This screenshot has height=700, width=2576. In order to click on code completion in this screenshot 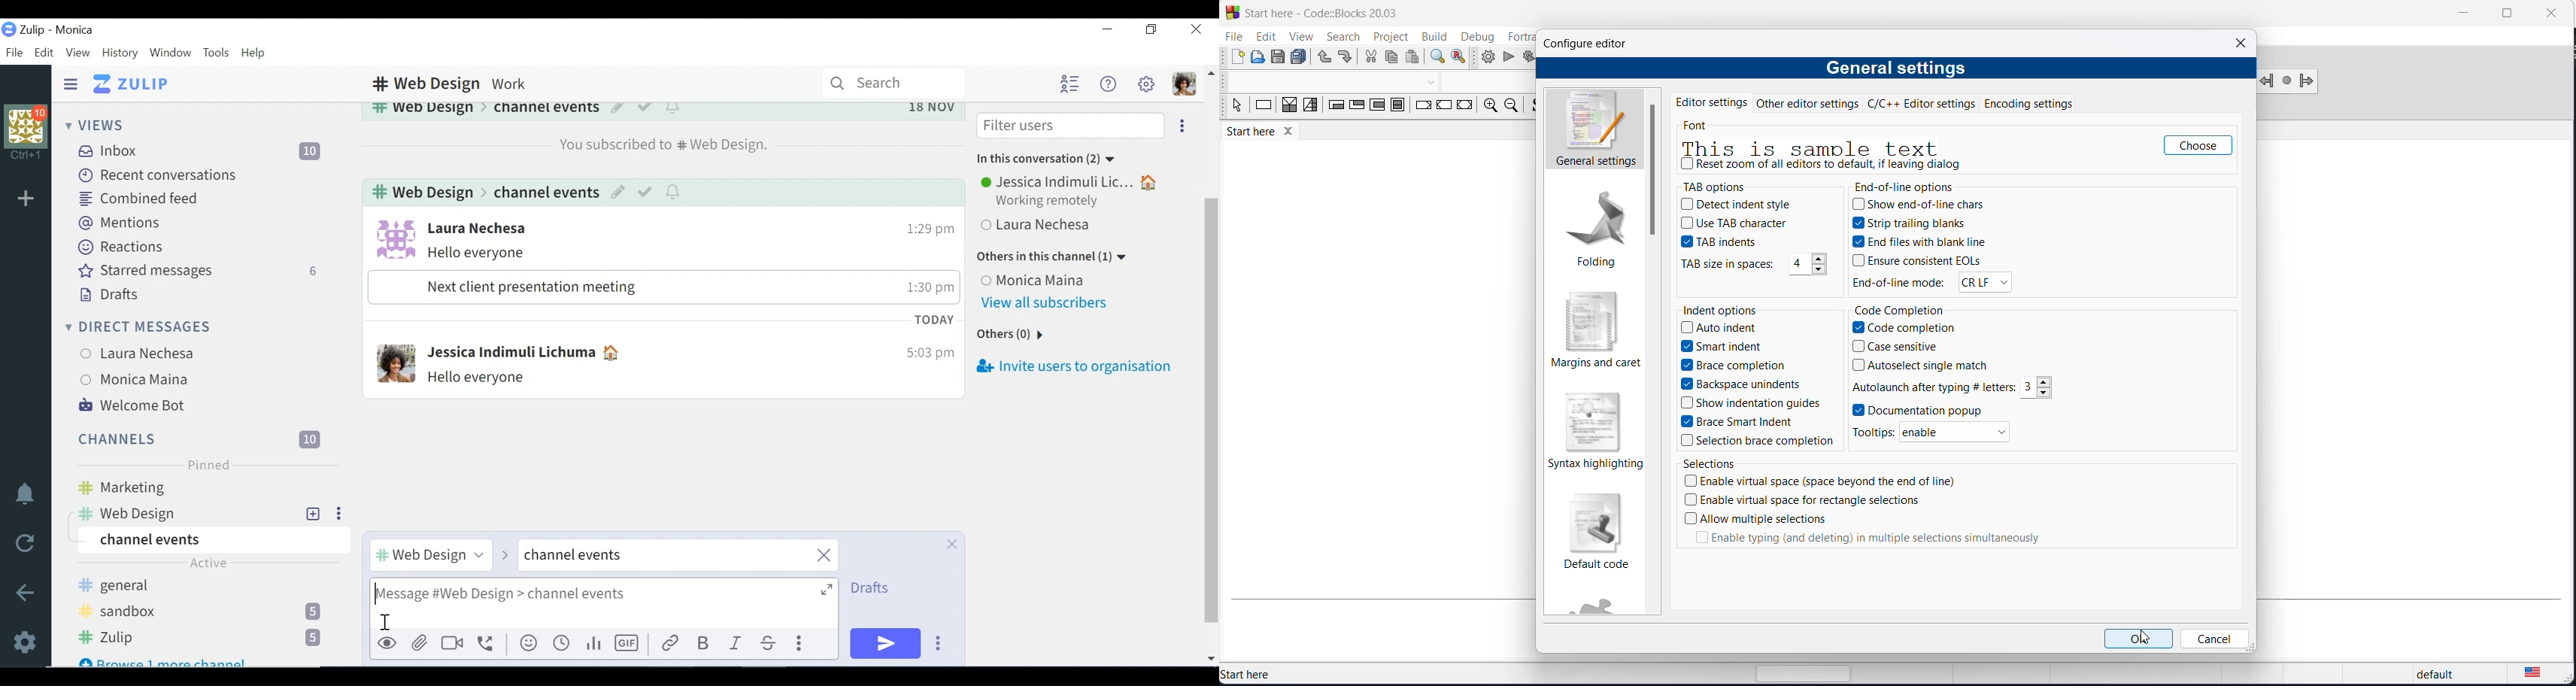, I will do `click(1905, 309)`.